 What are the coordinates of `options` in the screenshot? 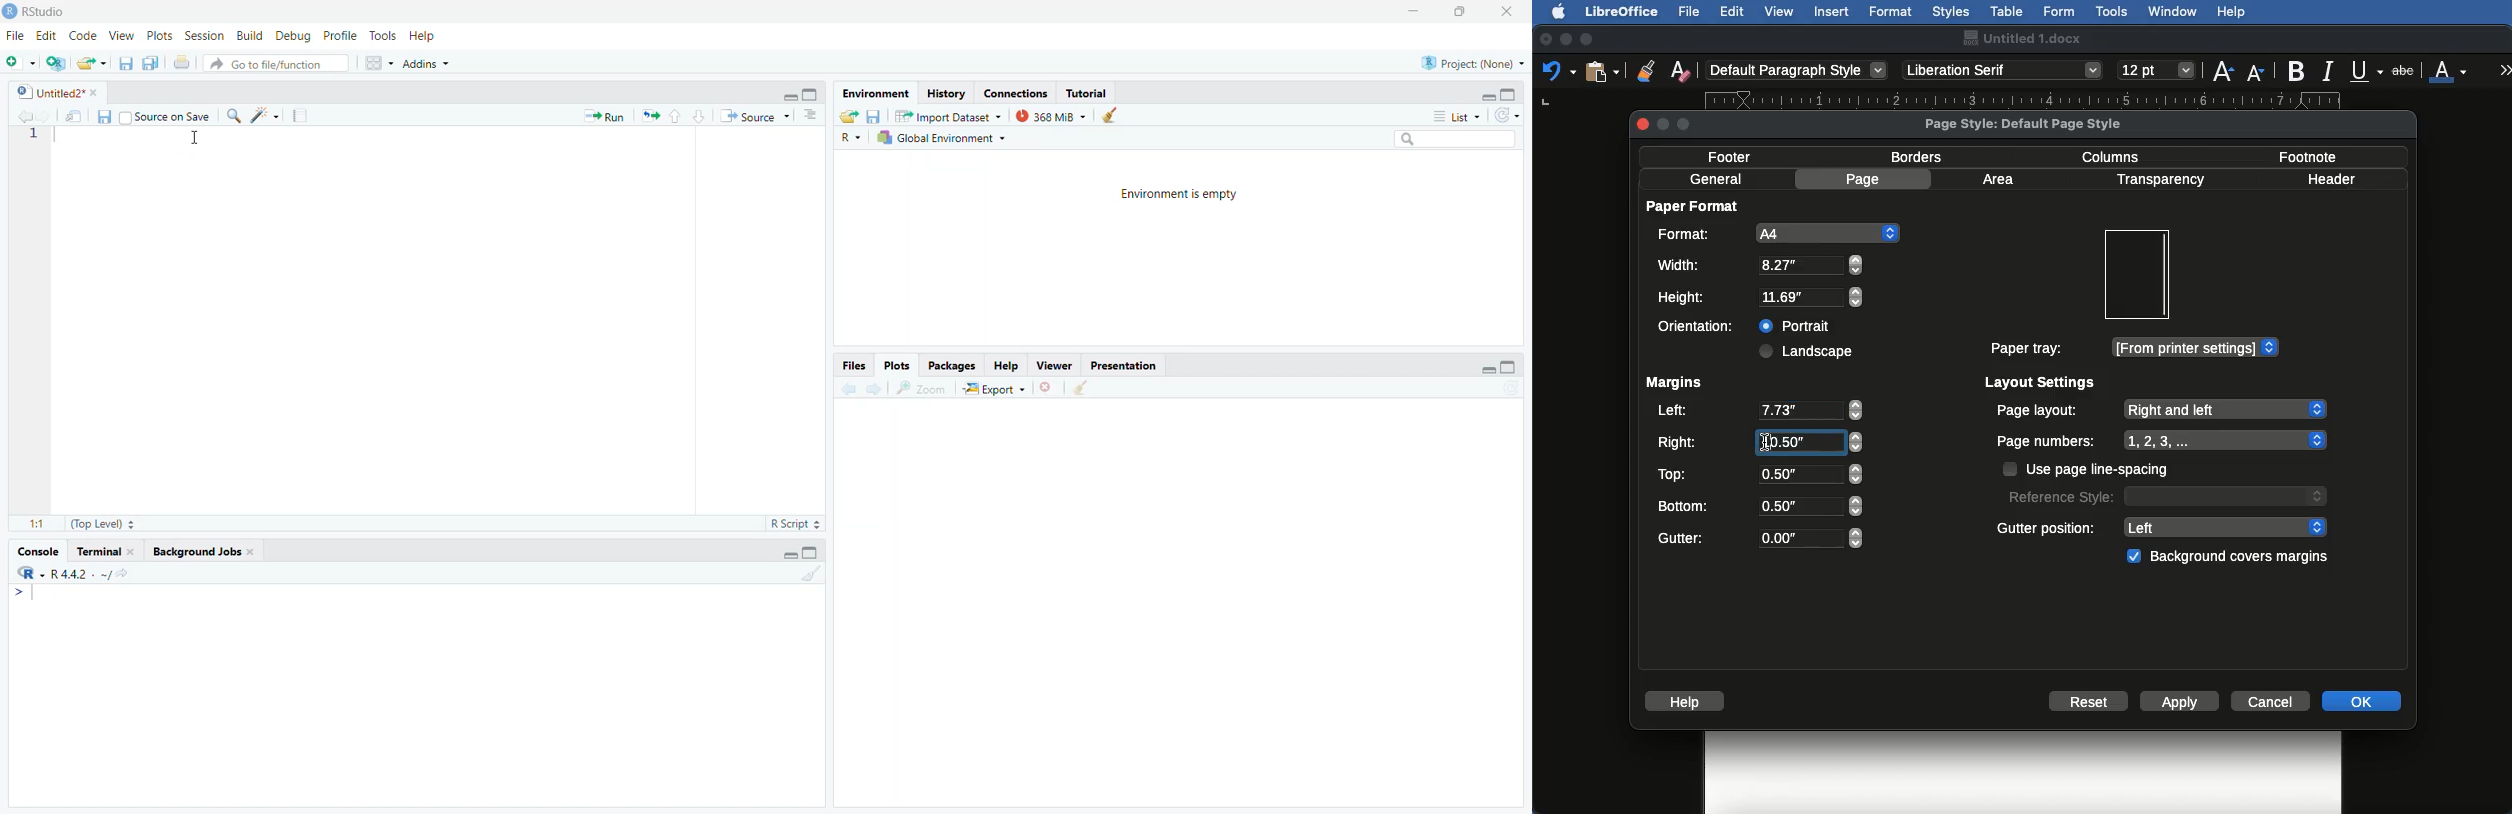 It's located at (809, 117).